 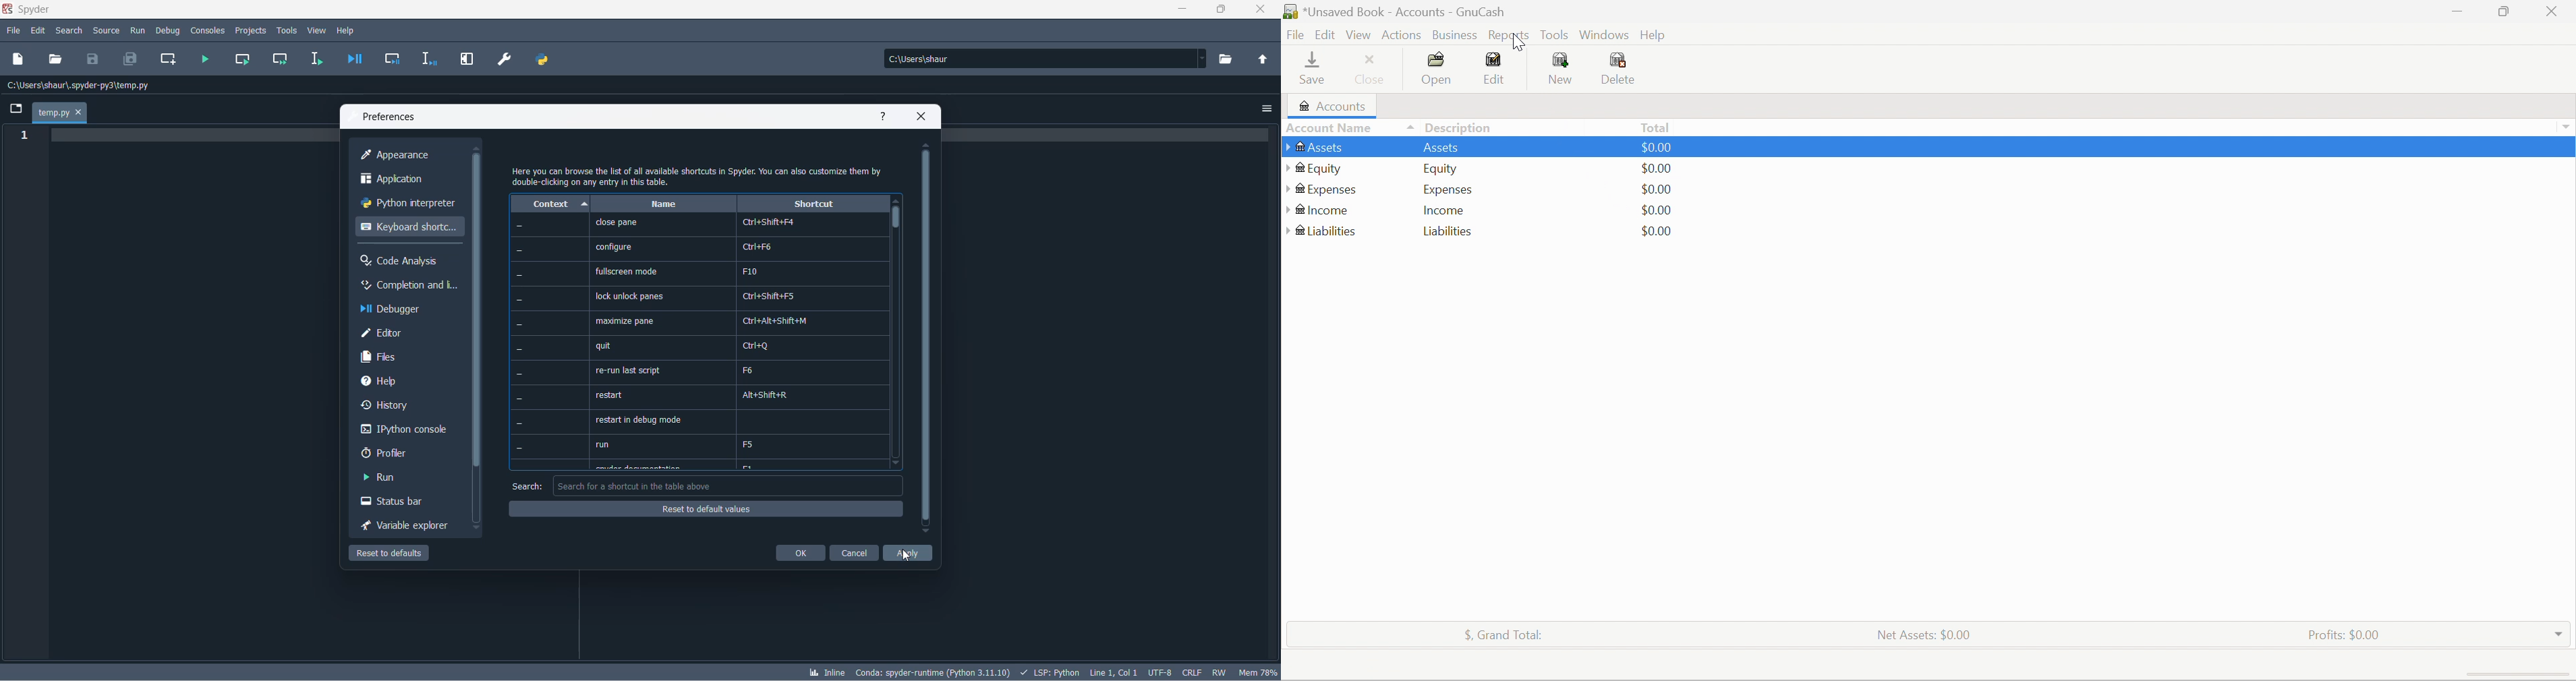 What do you see at coordinates (759, 246) in the screenshot?
I see `Ctri+F6` at bounding box center [759, 246].